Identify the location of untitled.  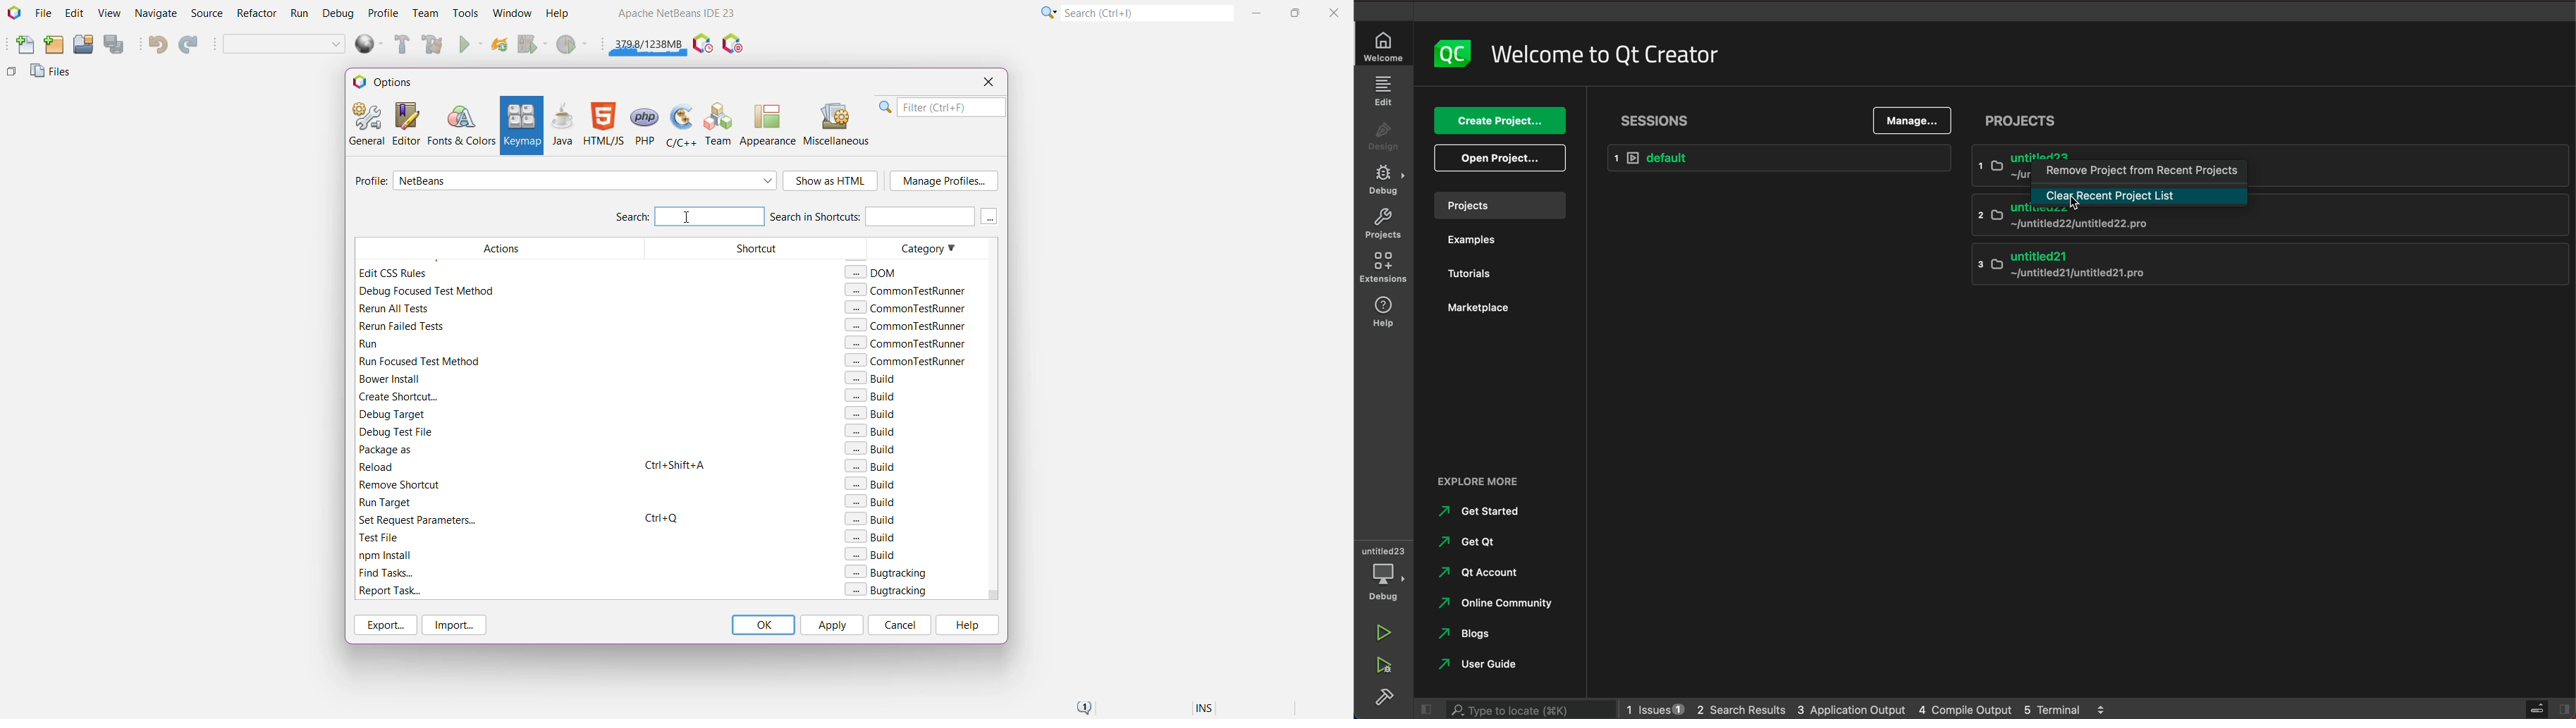
(2268, 264).